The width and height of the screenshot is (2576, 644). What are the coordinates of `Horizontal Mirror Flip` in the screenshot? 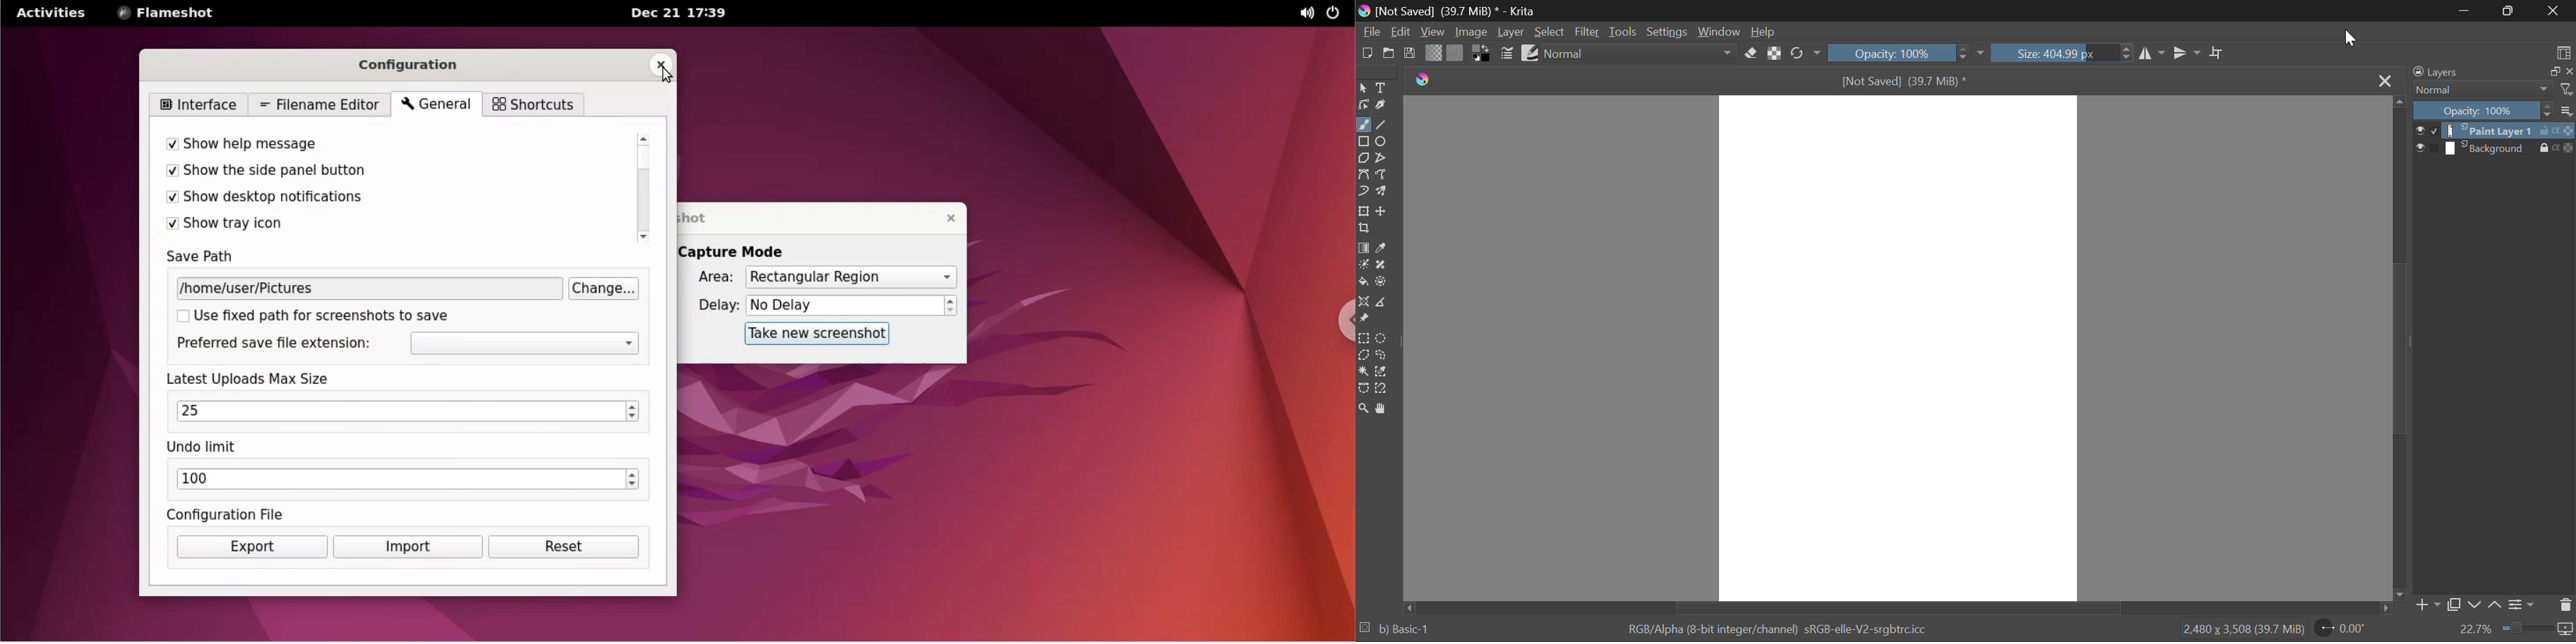 It's located at (2188, 53).